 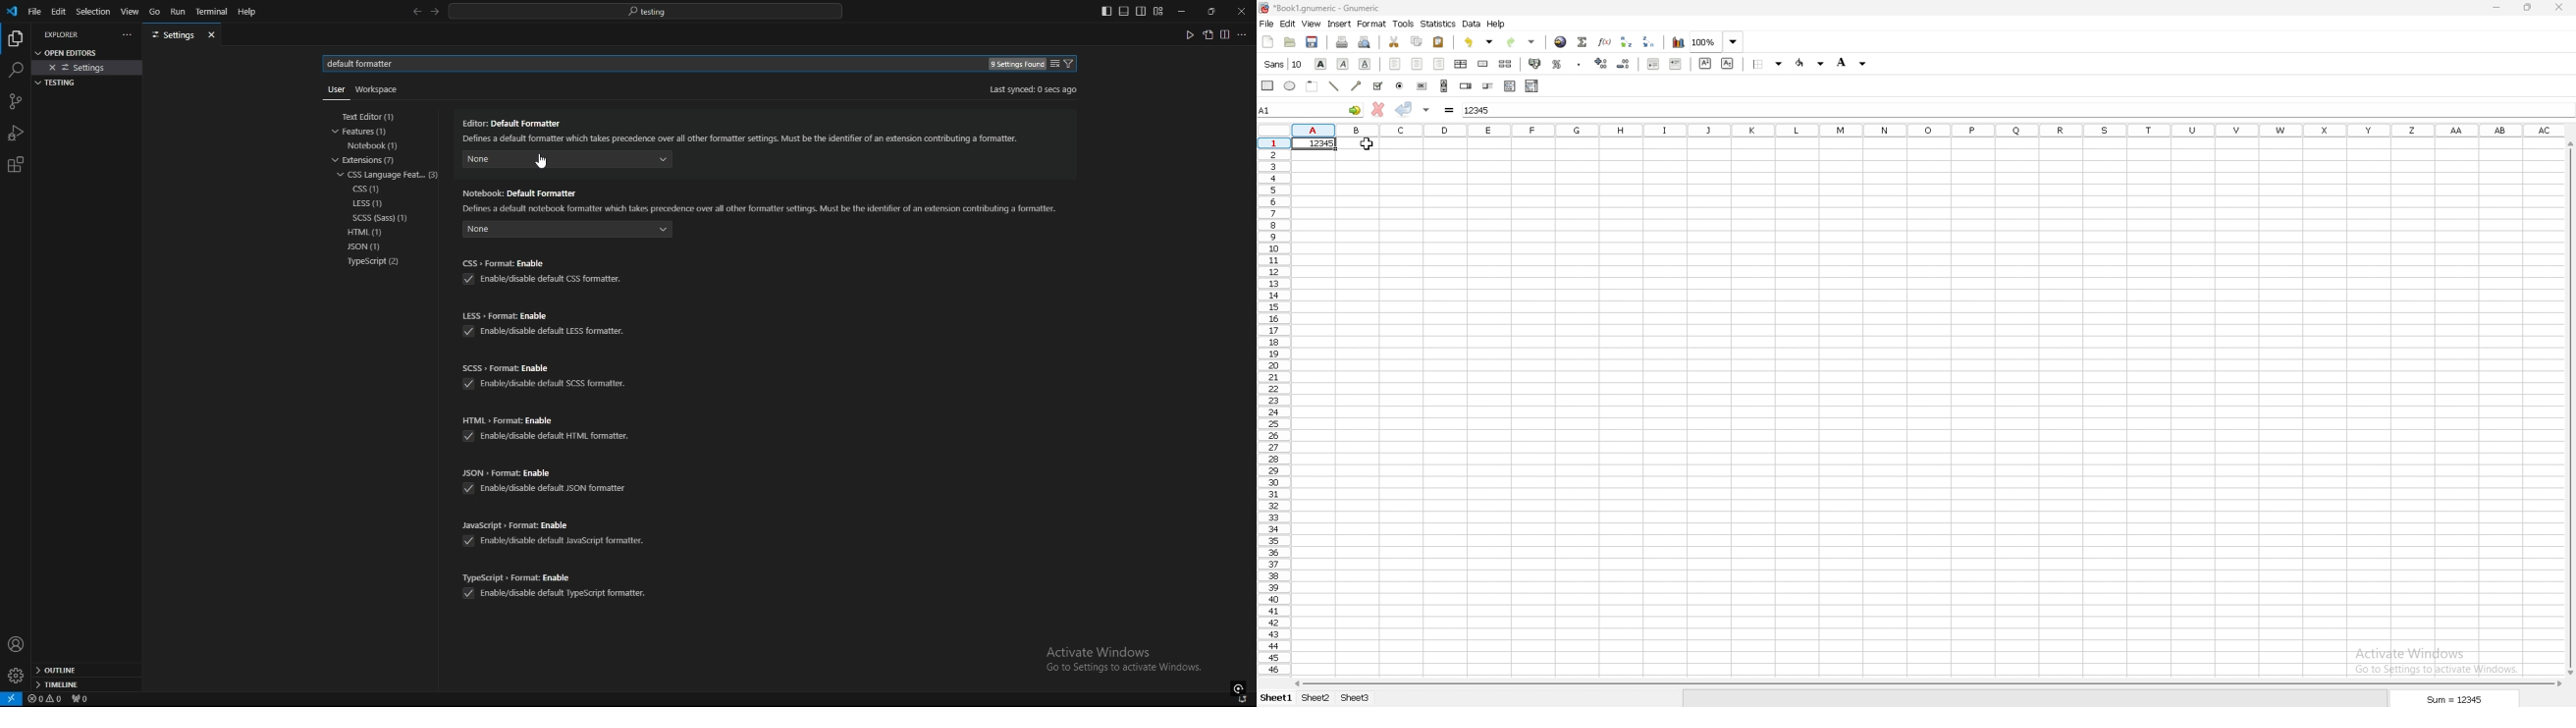 I want to click on split merged cells, so click(x=1506, y=64).